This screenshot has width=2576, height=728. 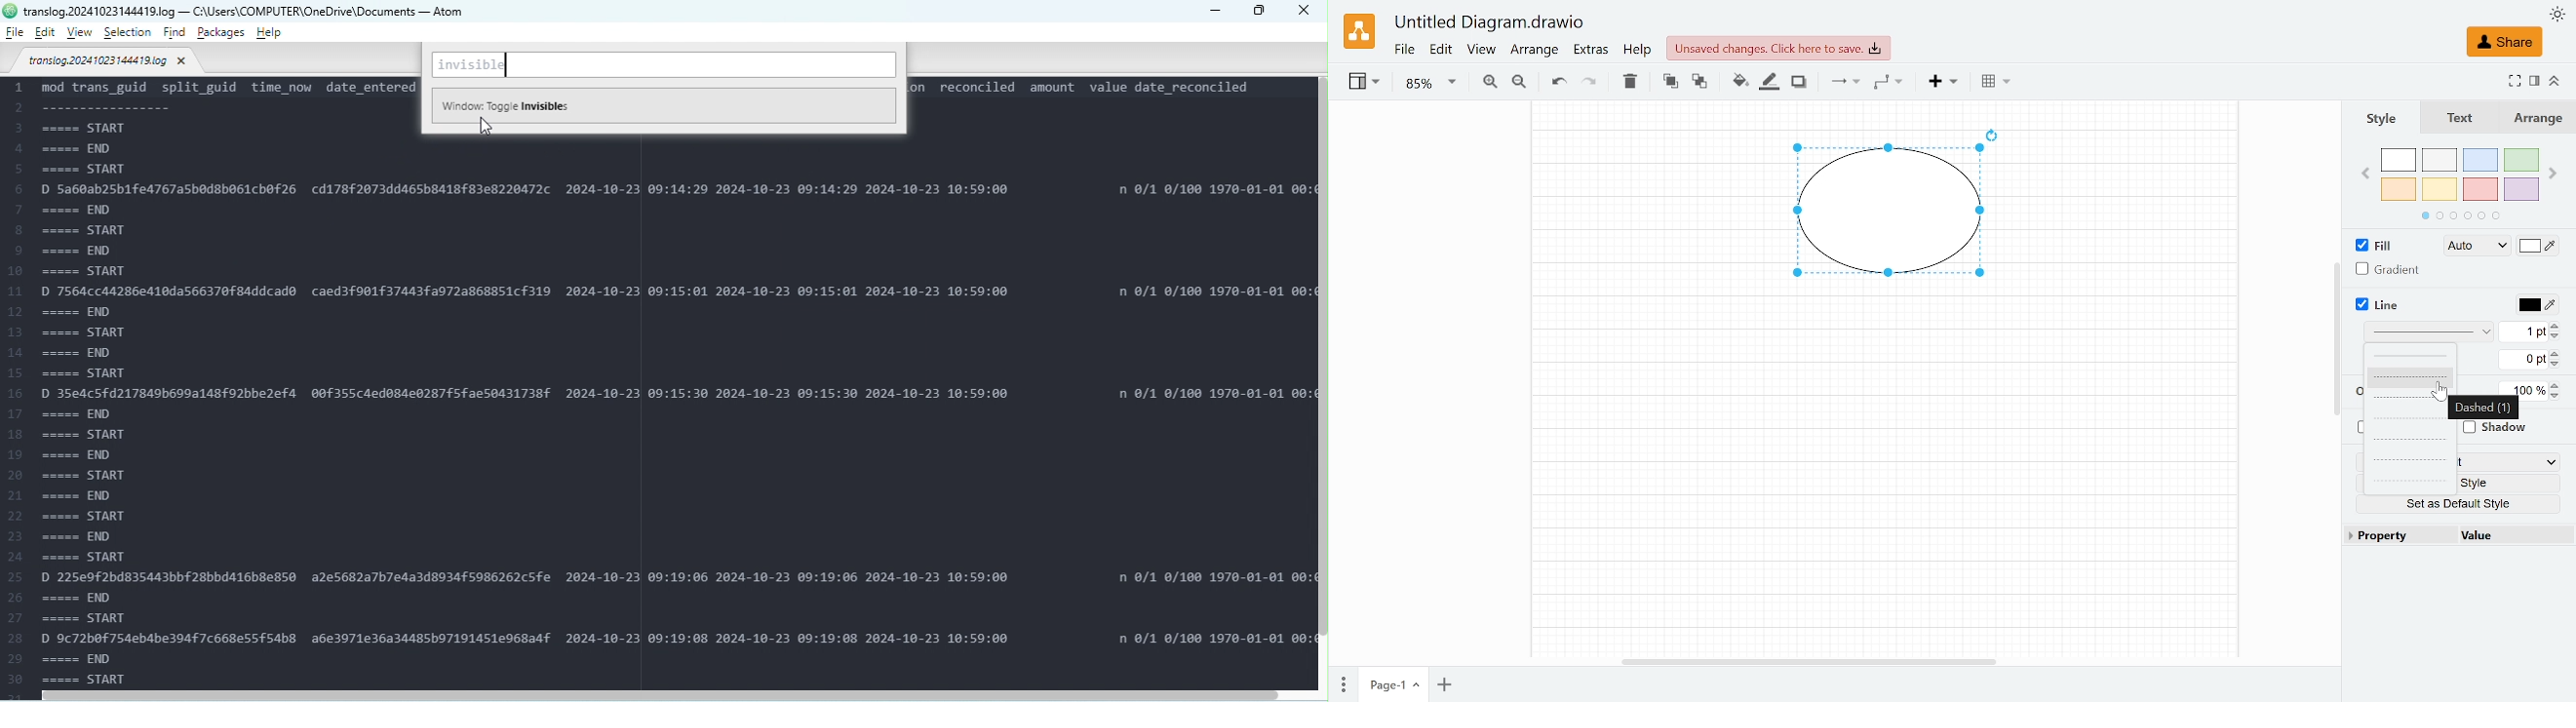 What do you see at coordinates (1590, 85) in the screenshot?
I see `redo` at bounding box center [1590, 85].